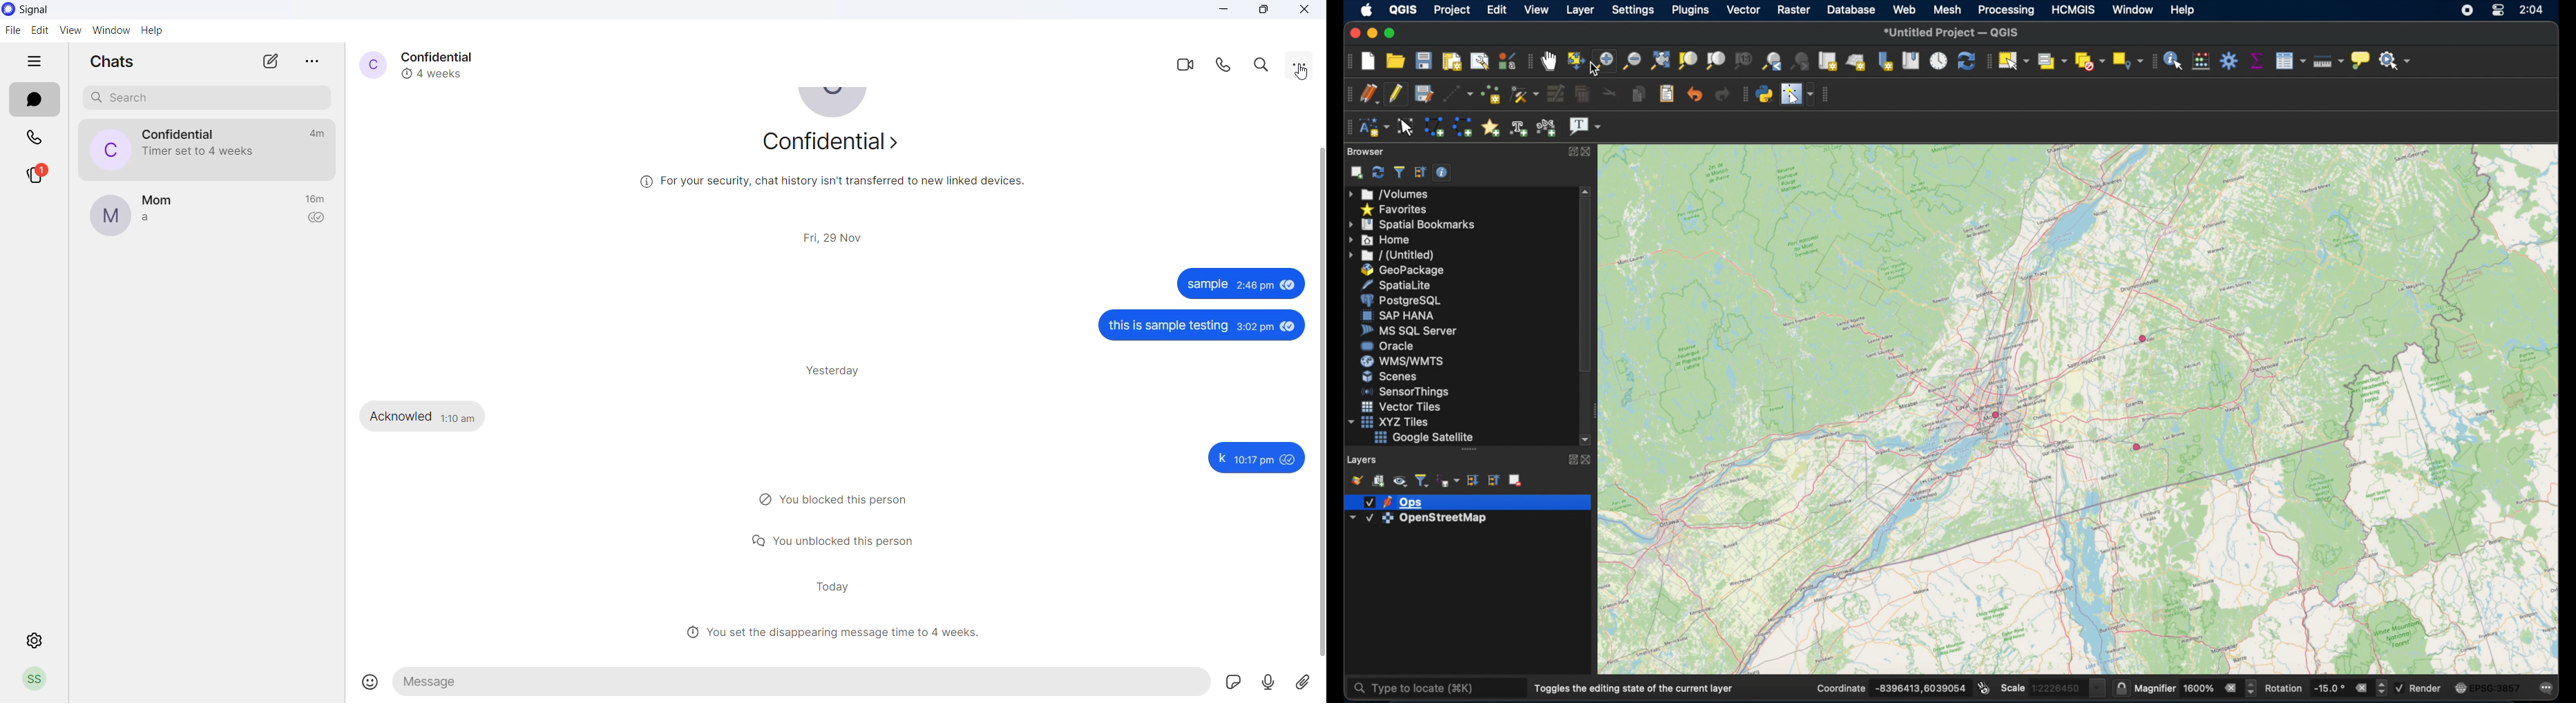 The width and height of the screenshot is (2576, 728). I want to click on magnifier, so click(2196, 687).